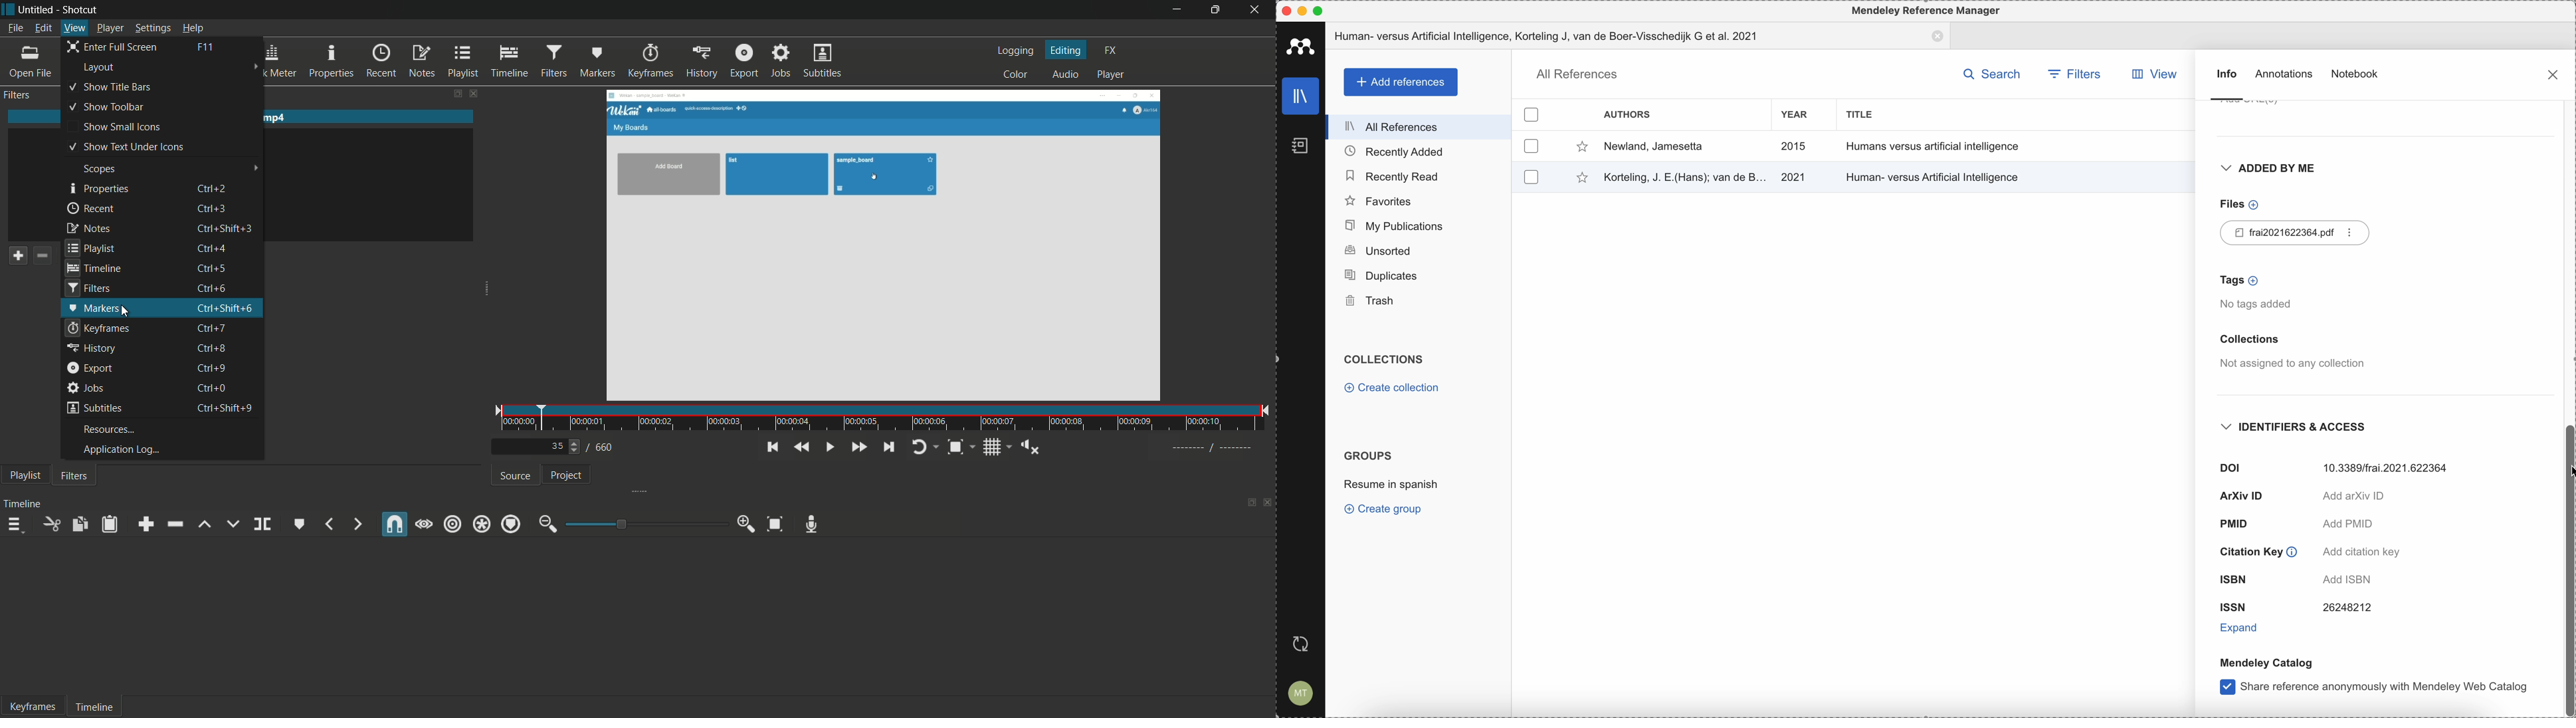 Image resolution: width=2576 pixels, height=728 pixels. Describe the element at coordinates (146, 523) in the screenshot. I see `append` at that location.